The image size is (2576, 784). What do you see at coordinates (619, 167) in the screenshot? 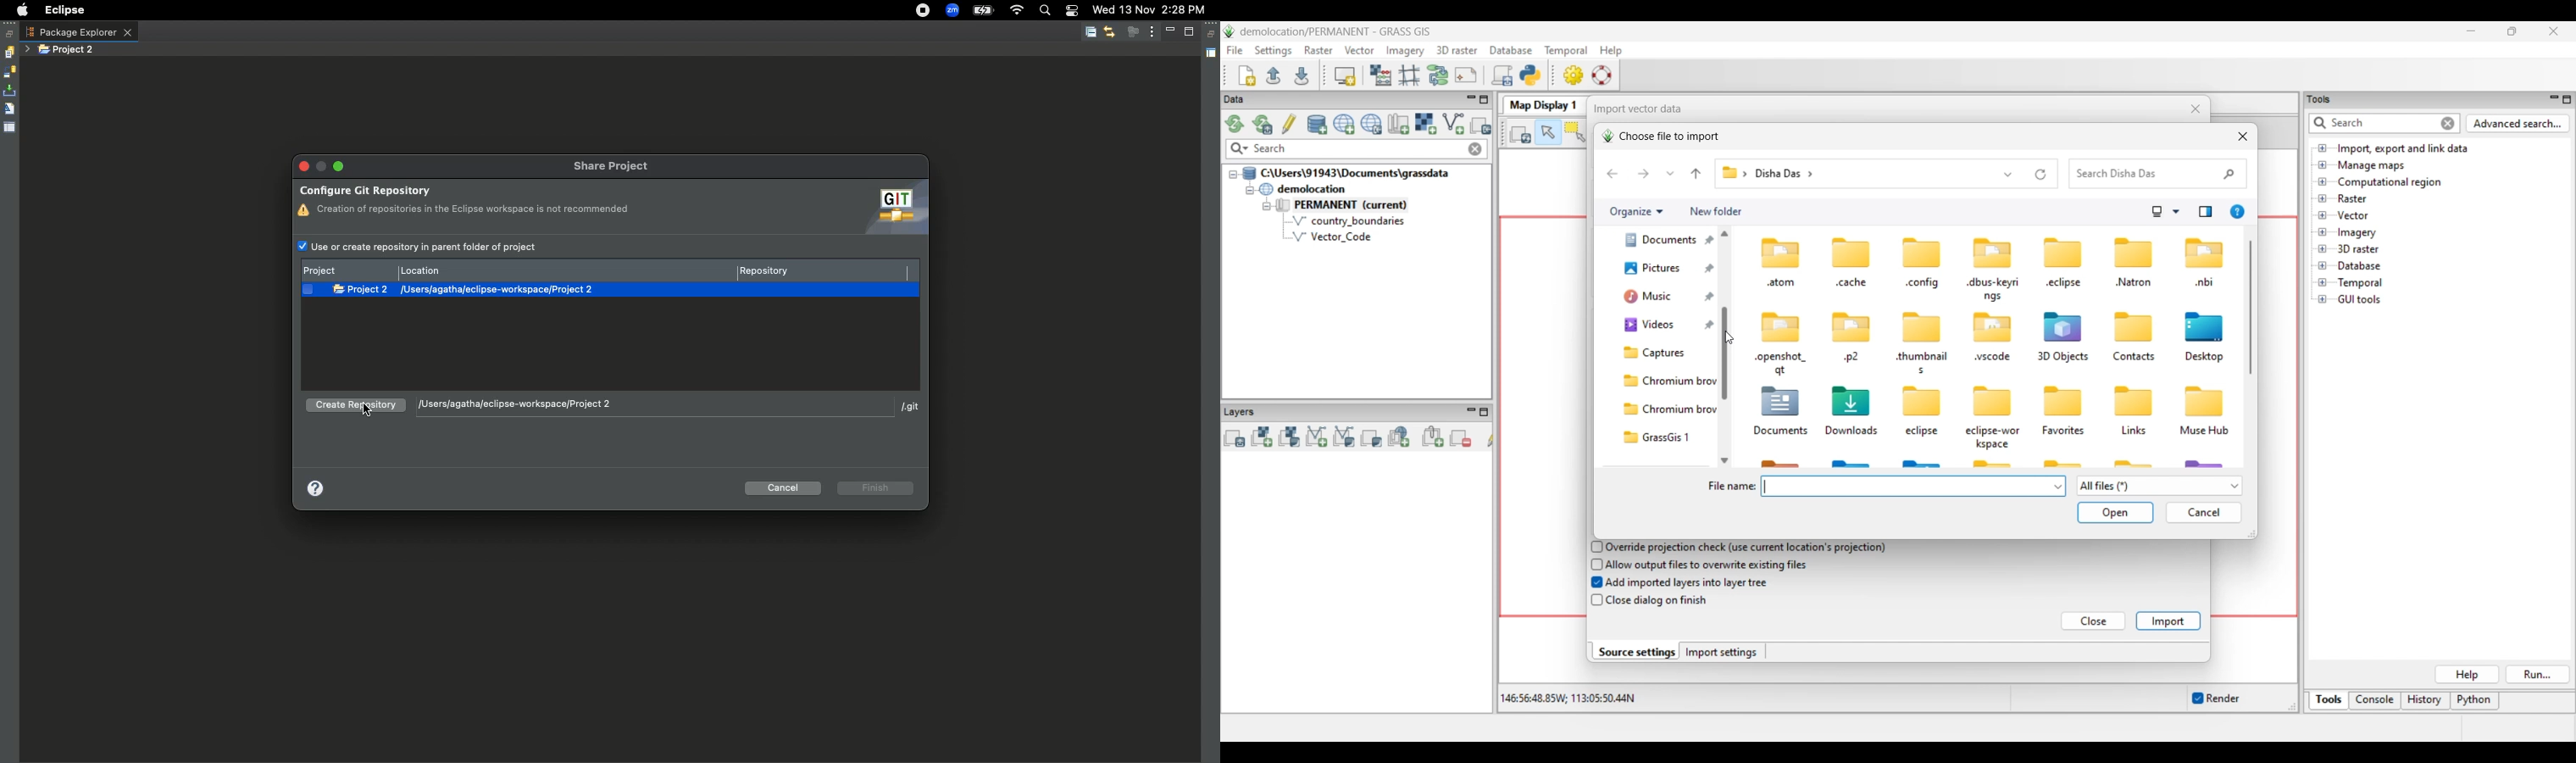
I see `Share project` at bounding box center [619, 167].